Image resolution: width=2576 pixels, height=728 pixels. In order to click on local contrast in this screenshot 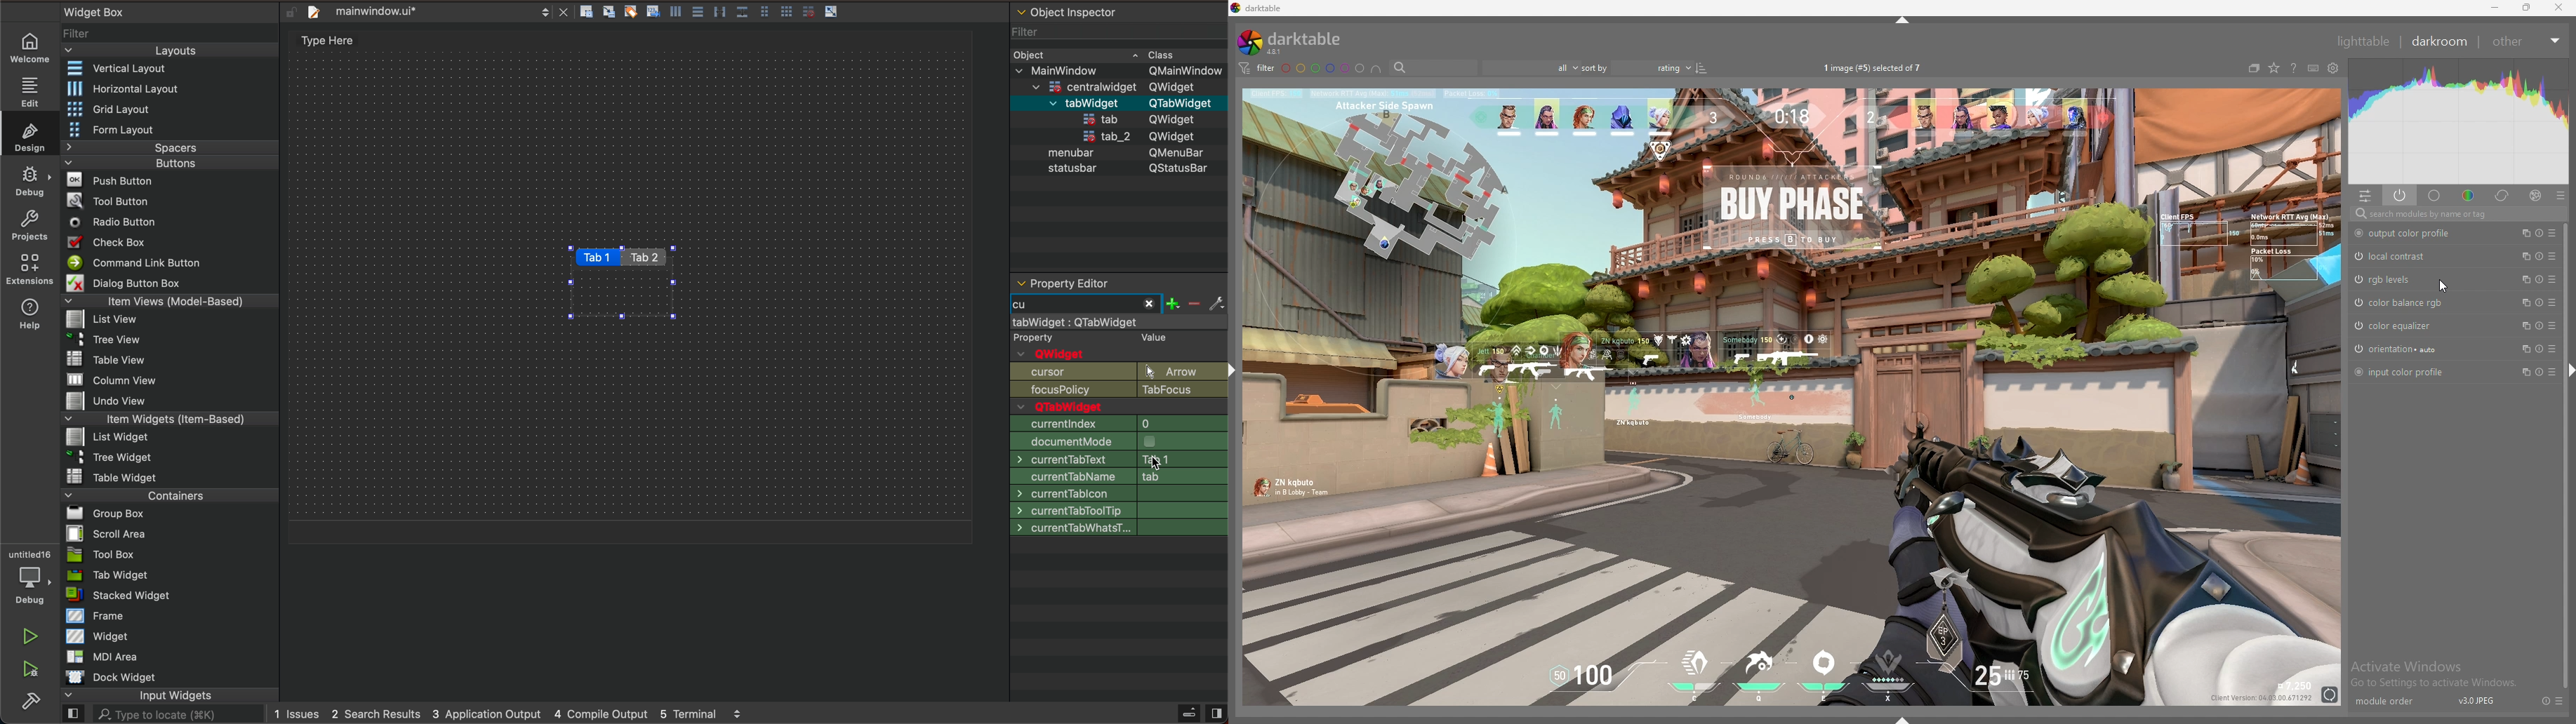, I will do `click(2401, 256)`.